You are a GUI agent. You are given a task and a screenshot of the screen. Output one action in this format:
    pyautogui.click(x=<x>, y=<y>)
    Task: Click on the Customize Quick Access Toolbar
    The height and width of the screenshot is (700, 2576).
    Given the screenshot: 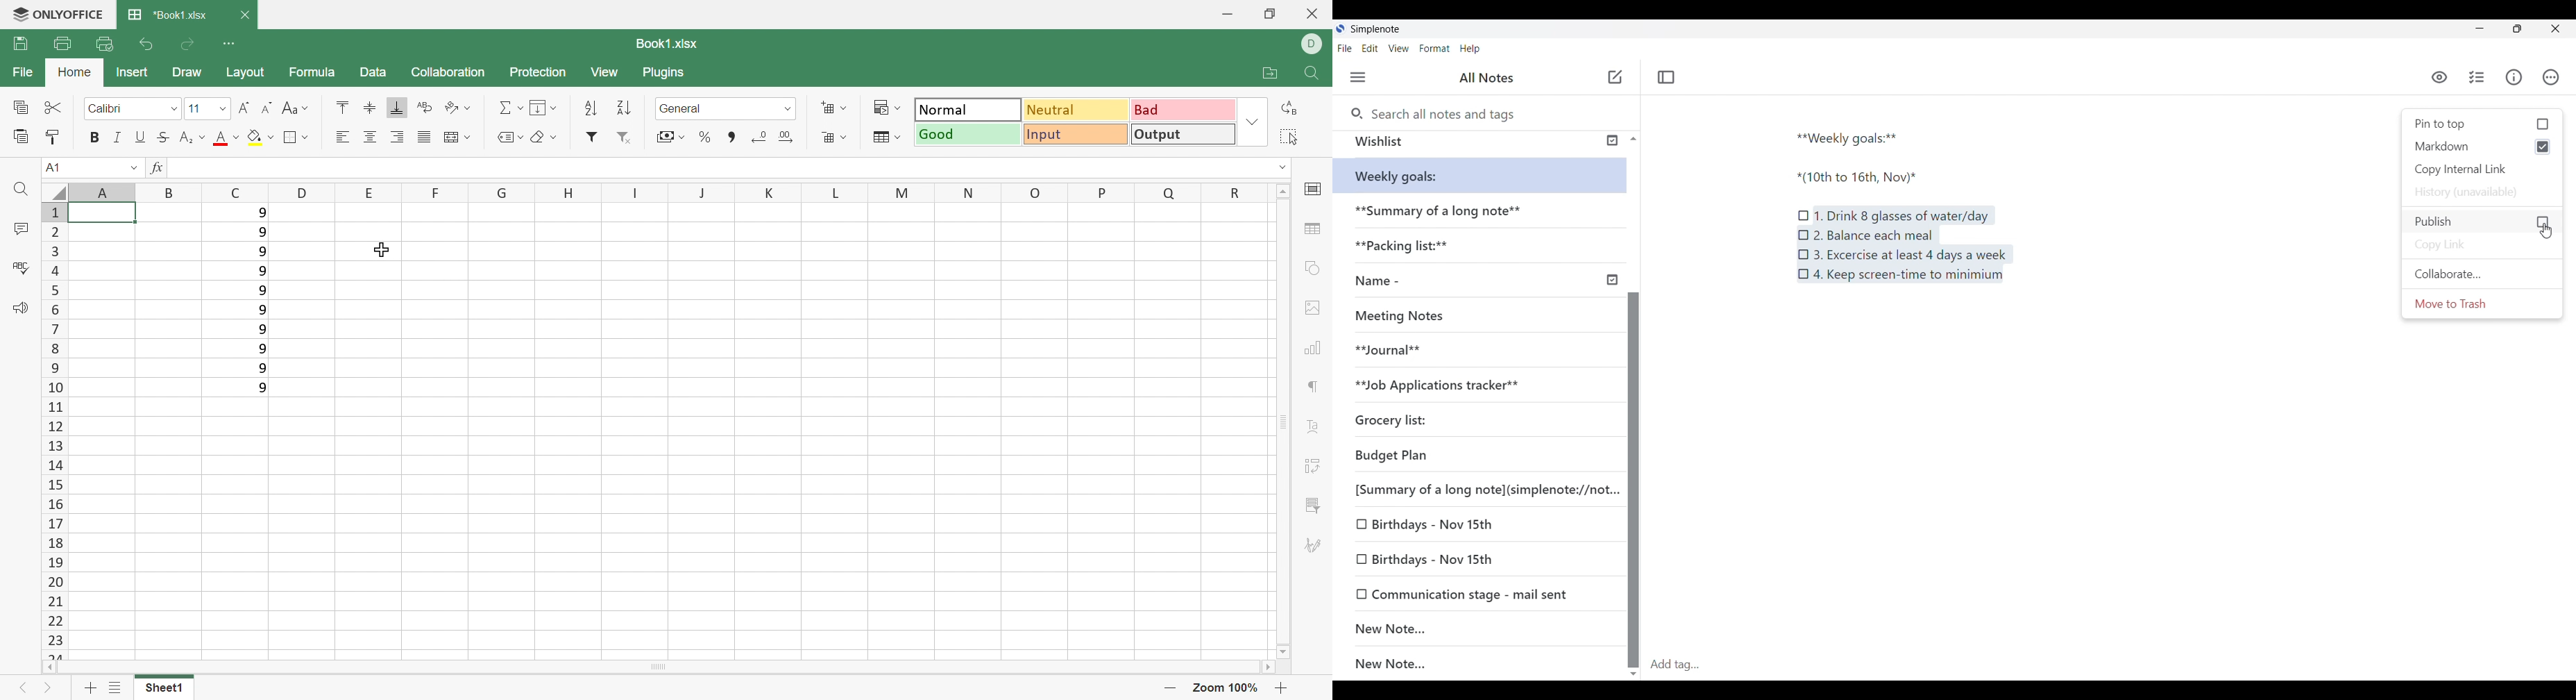 What is the action you would take?
    pyautogui.click(x=228, y=42)
    